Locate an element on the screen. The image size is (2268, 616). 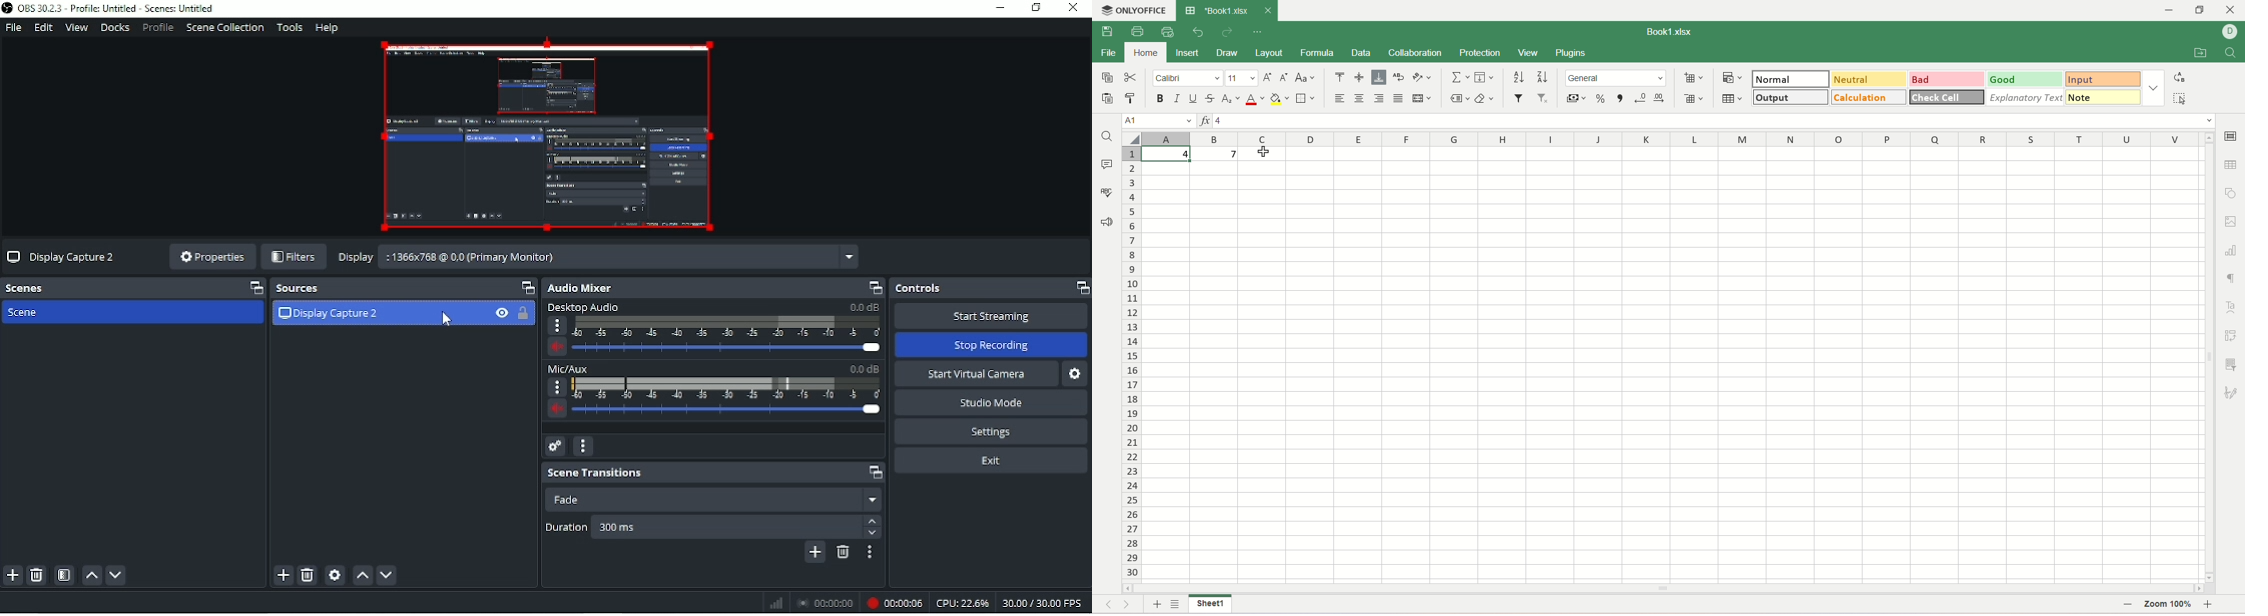
Video Preview is located at coordinates (546, 136).